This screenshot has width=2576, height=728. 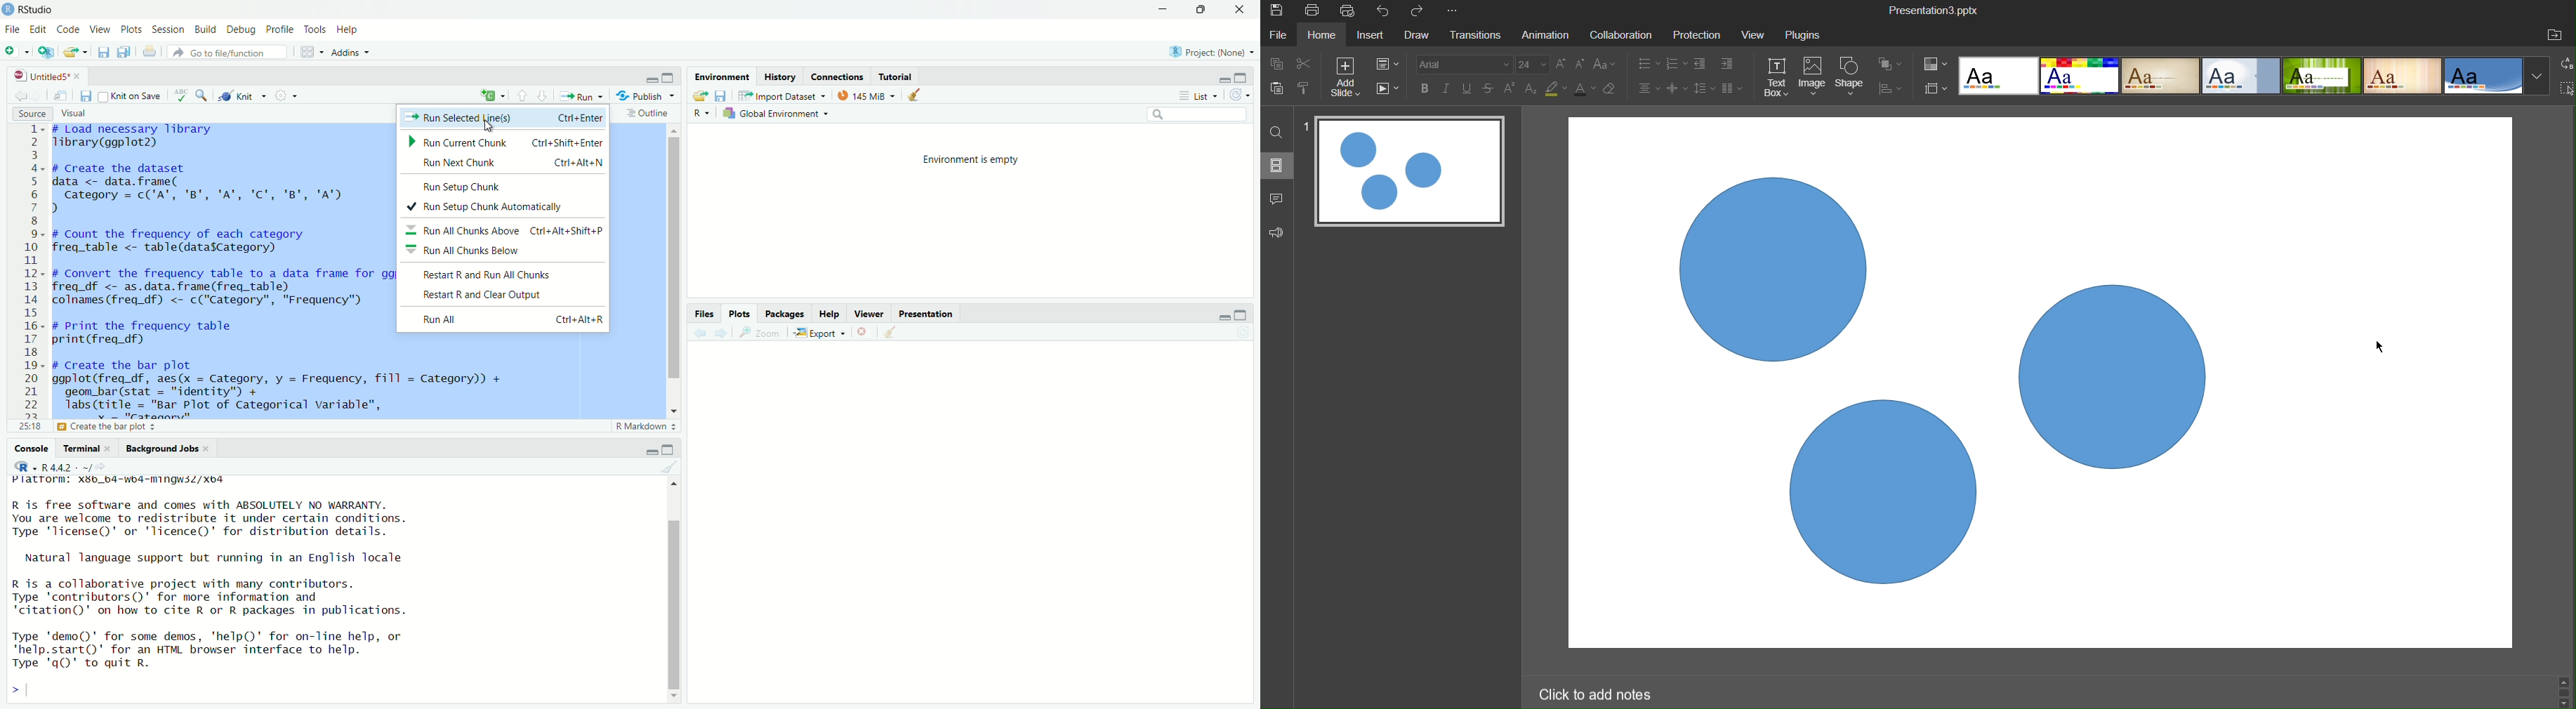 I want to click on Import Dataset, so click(x=779, y=97).